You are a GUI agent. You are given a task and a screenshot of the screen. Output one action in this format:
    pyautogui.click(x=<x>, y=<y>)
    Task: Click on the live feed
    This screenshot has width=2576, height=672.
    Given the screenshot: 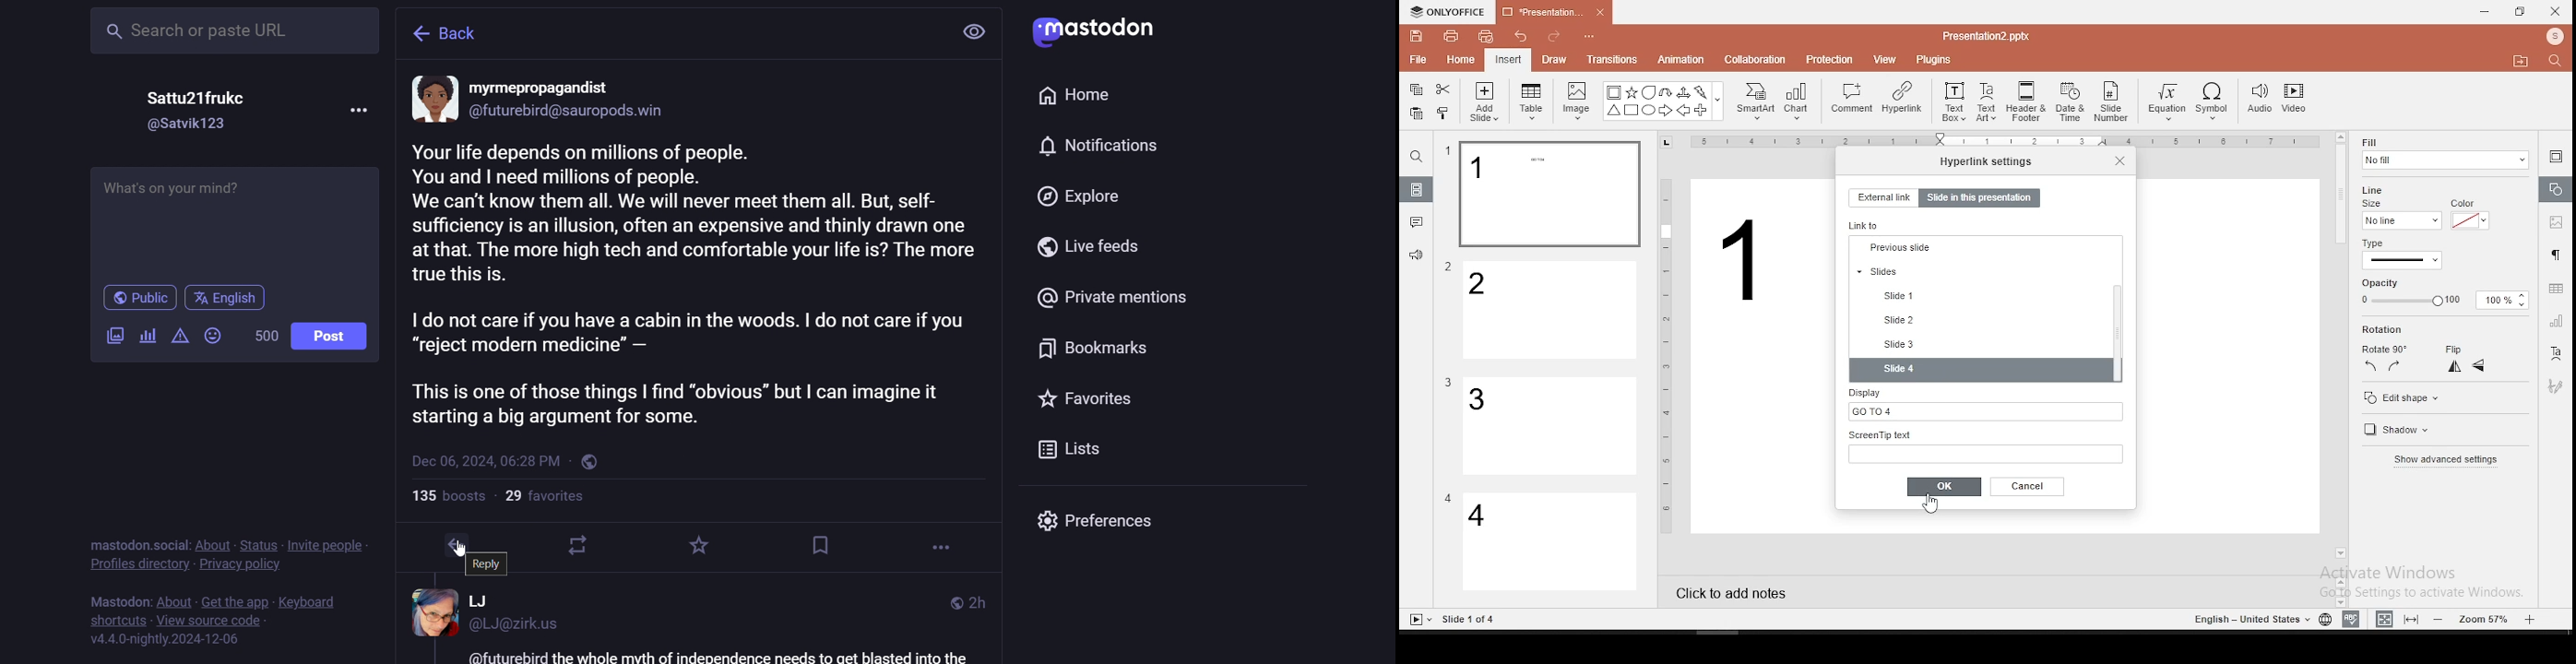 What is the action you would take?
    pyautogui.click(x=1090, y=246)
    